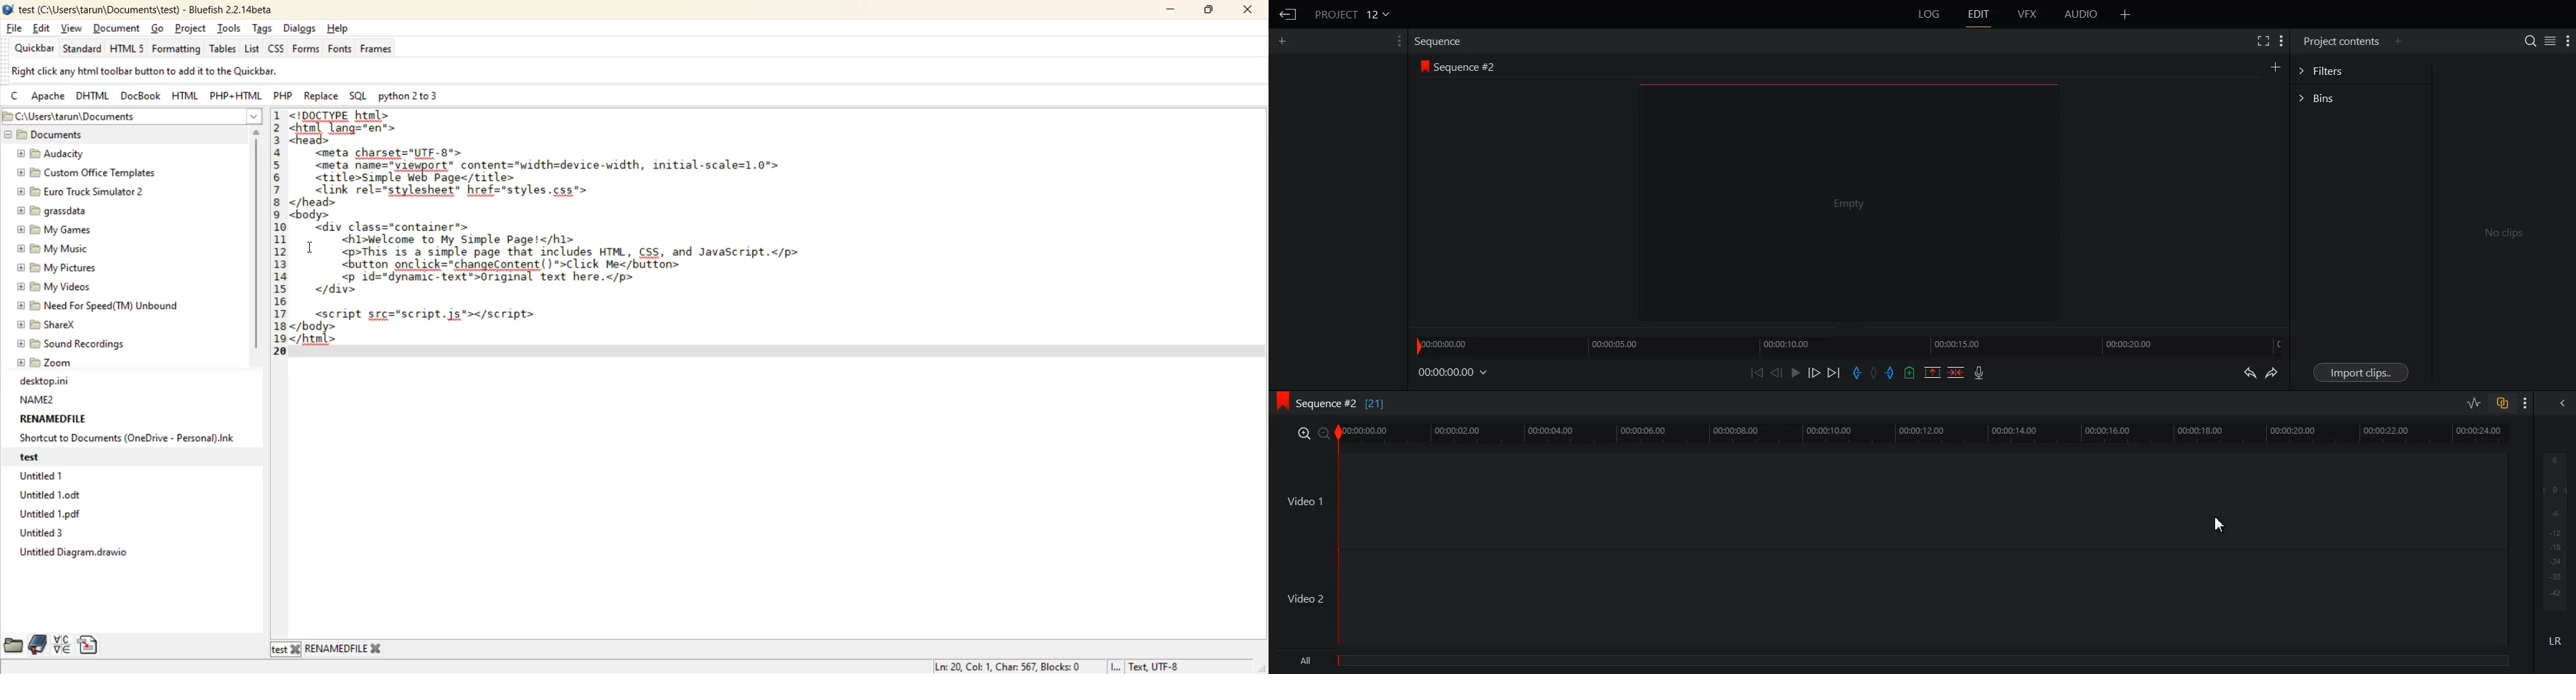  What do you see at coordinates (1279, 401) in the screenshot?
I see `logo` at bounding box center [1279, 401].